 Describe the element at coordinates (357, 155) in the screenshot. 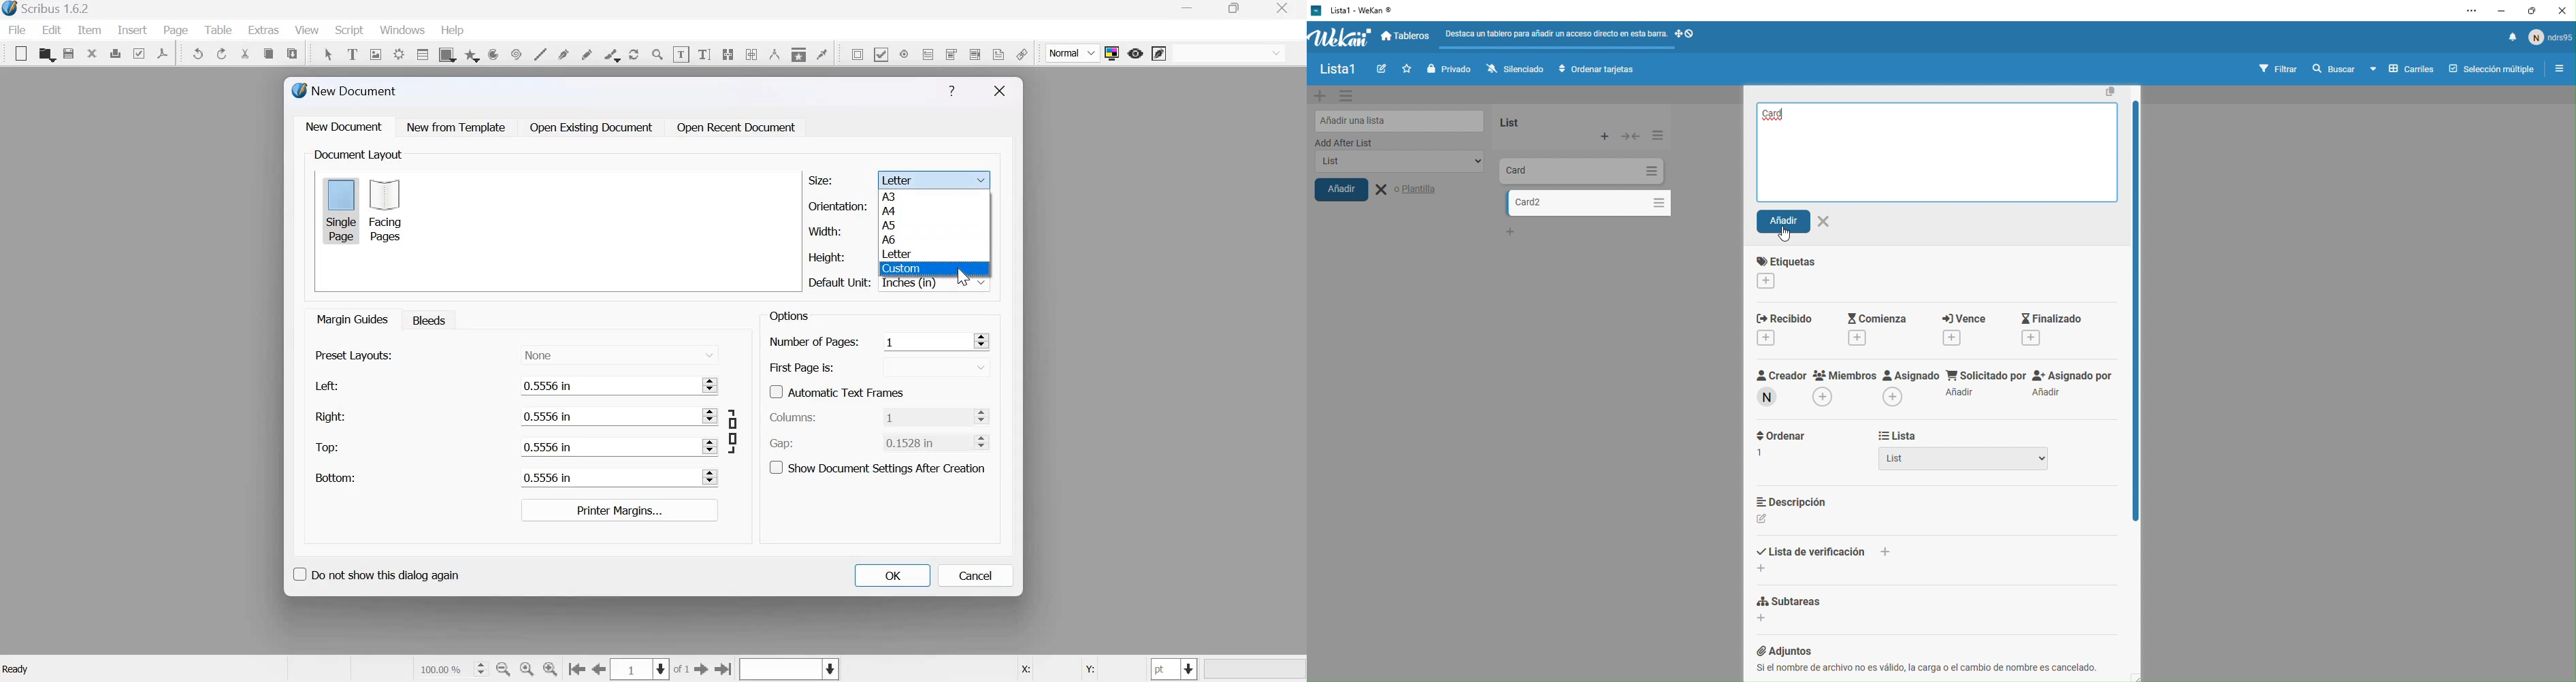

I see `Document Layout` at that location.